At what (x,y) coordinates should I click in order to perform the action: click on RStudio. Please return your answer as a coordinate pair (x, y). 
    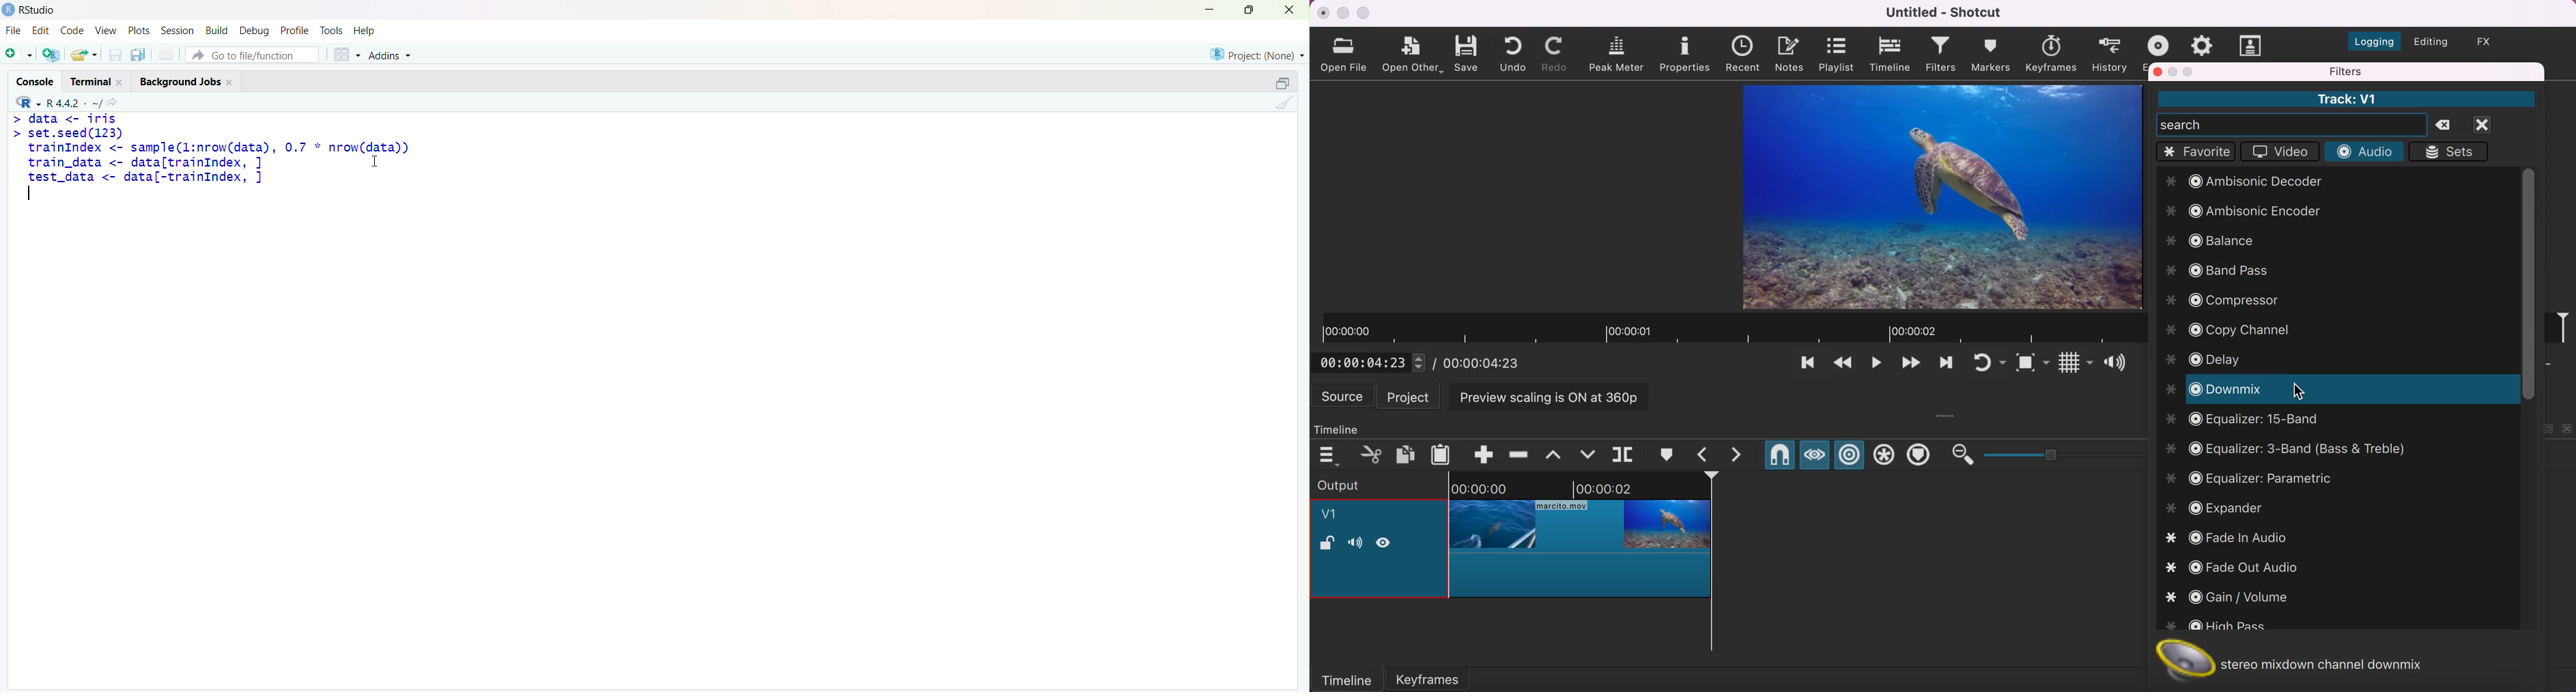
    Looking at the image, I should click on (32, 10).